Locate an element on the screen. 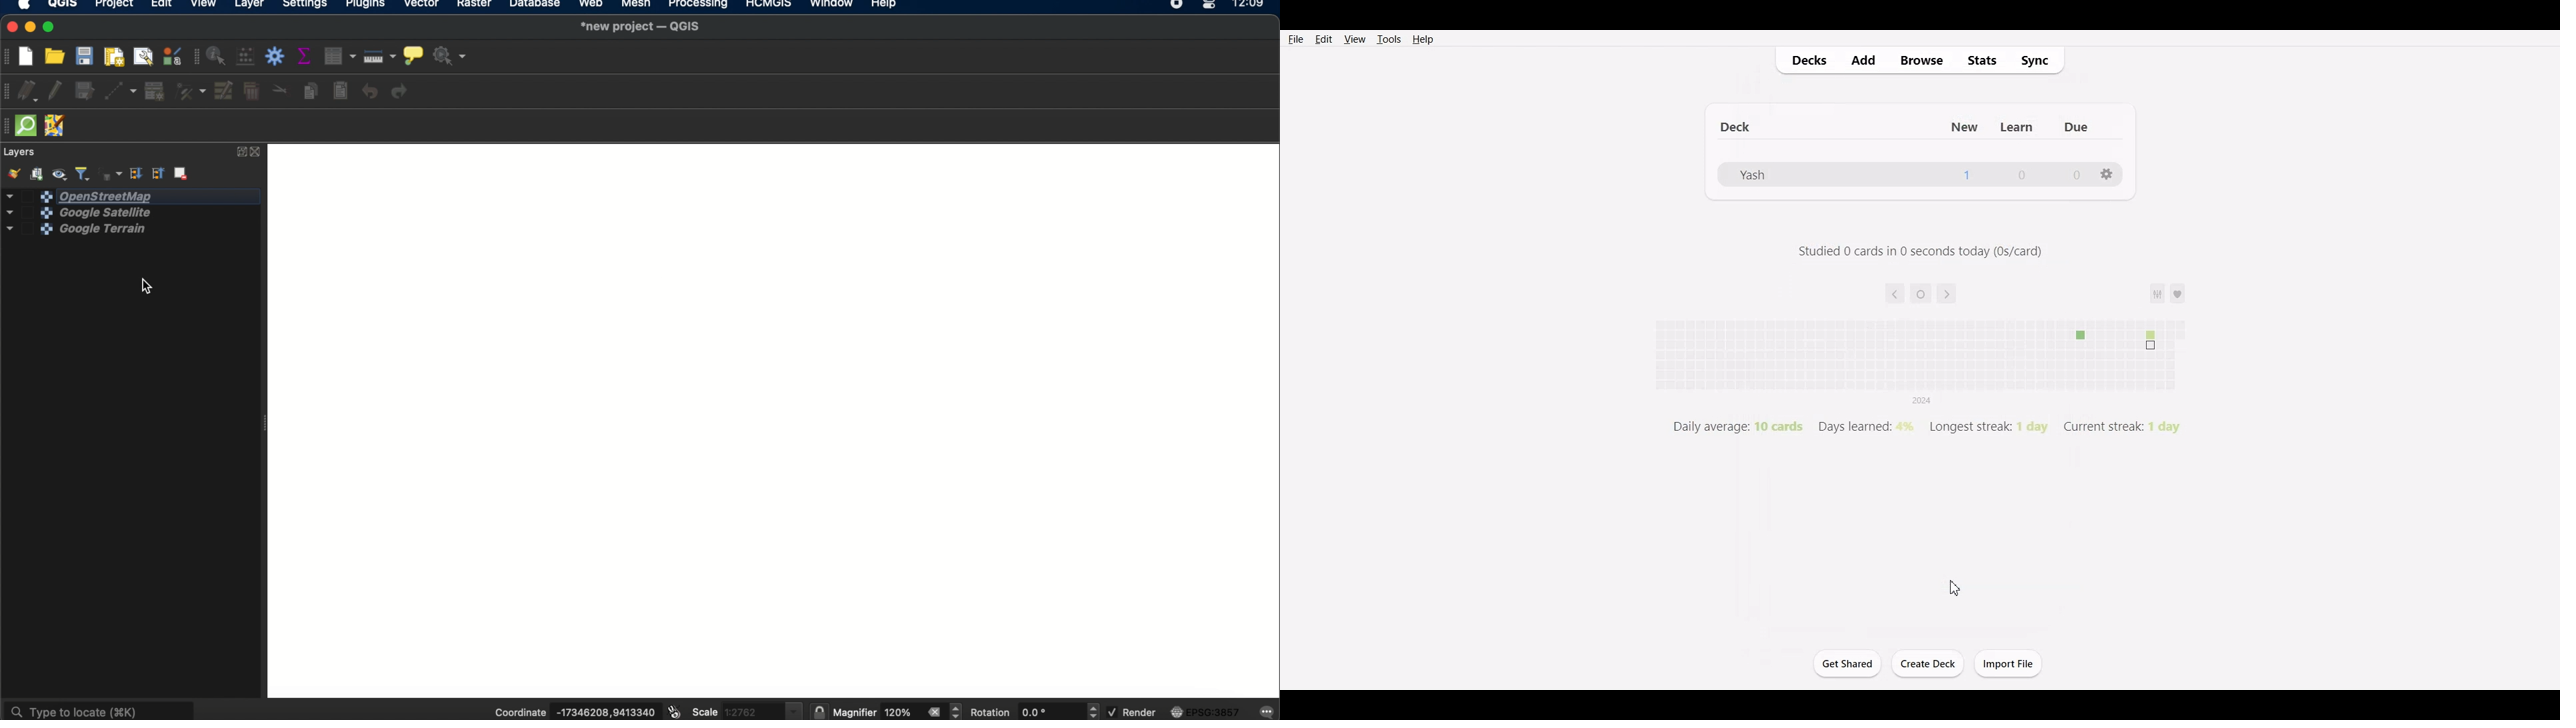 This screenshot has width=2576, height=728. toggle editing is located at coordinates (55, 92).